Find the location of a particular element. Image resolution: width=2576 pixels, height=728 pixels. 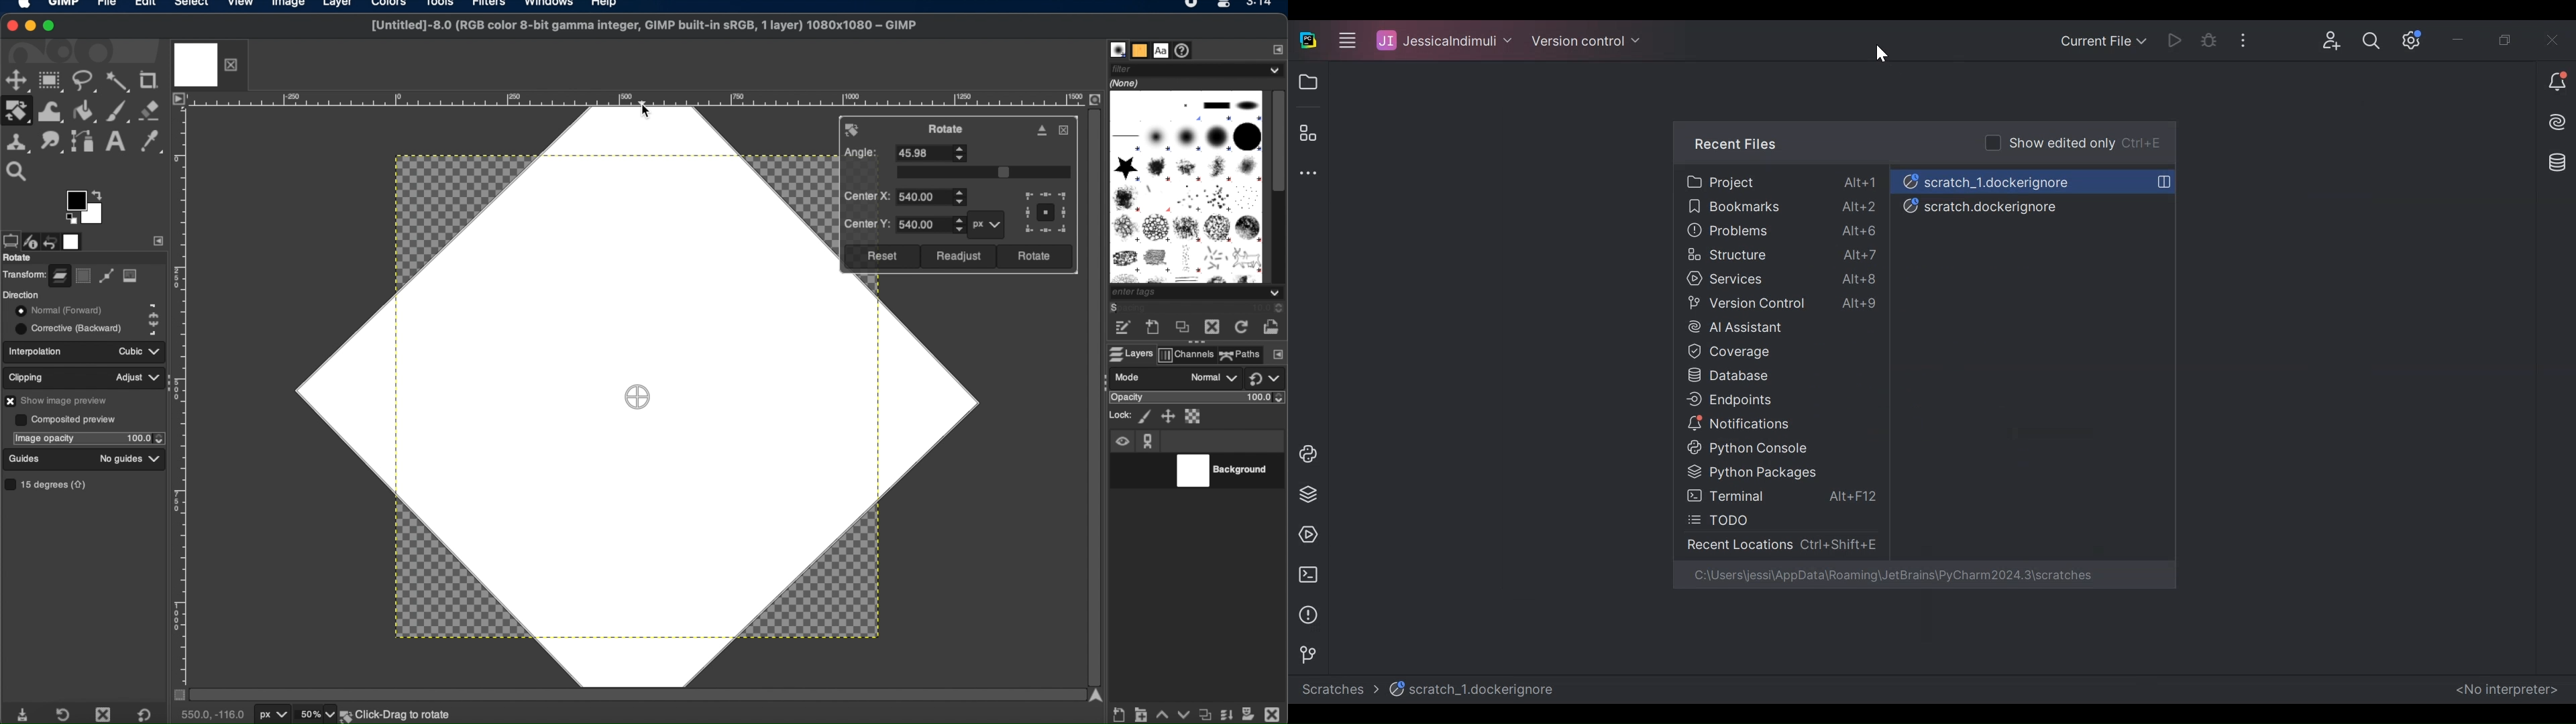

arrow is located at coordinates (99, 192).